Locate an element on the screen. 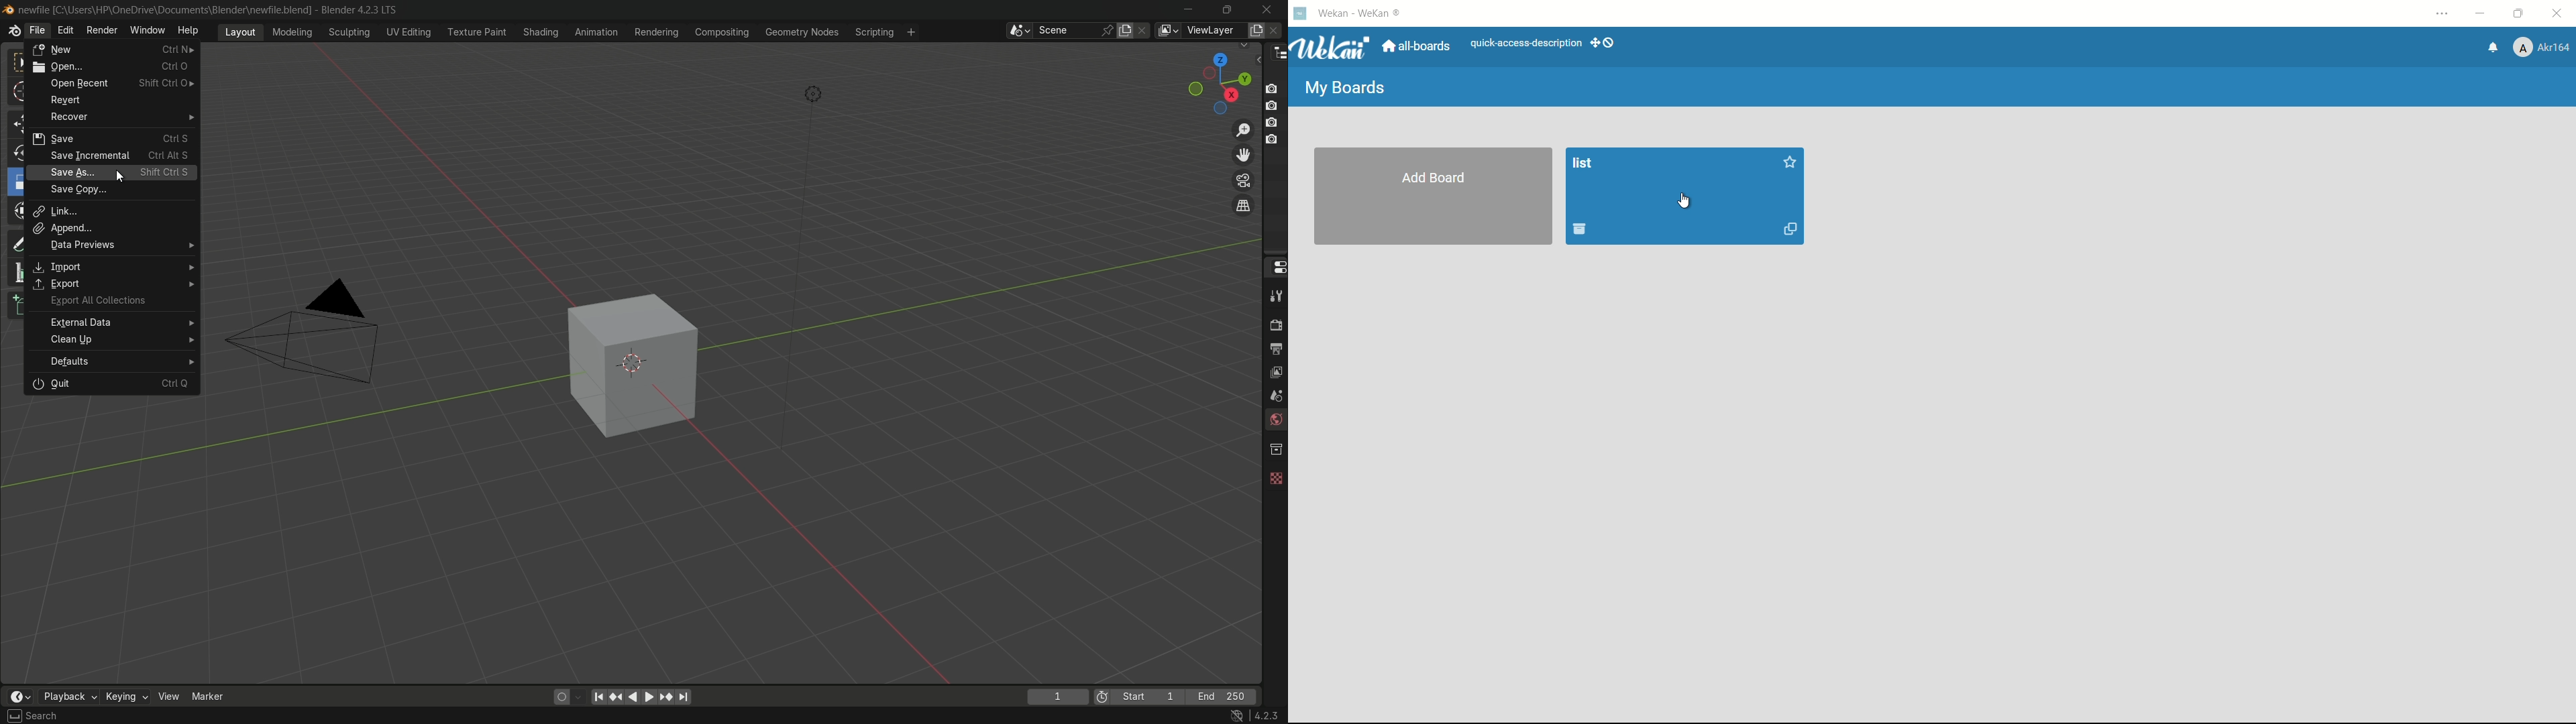  jump to endpoint is located at coordinates (598, 696).